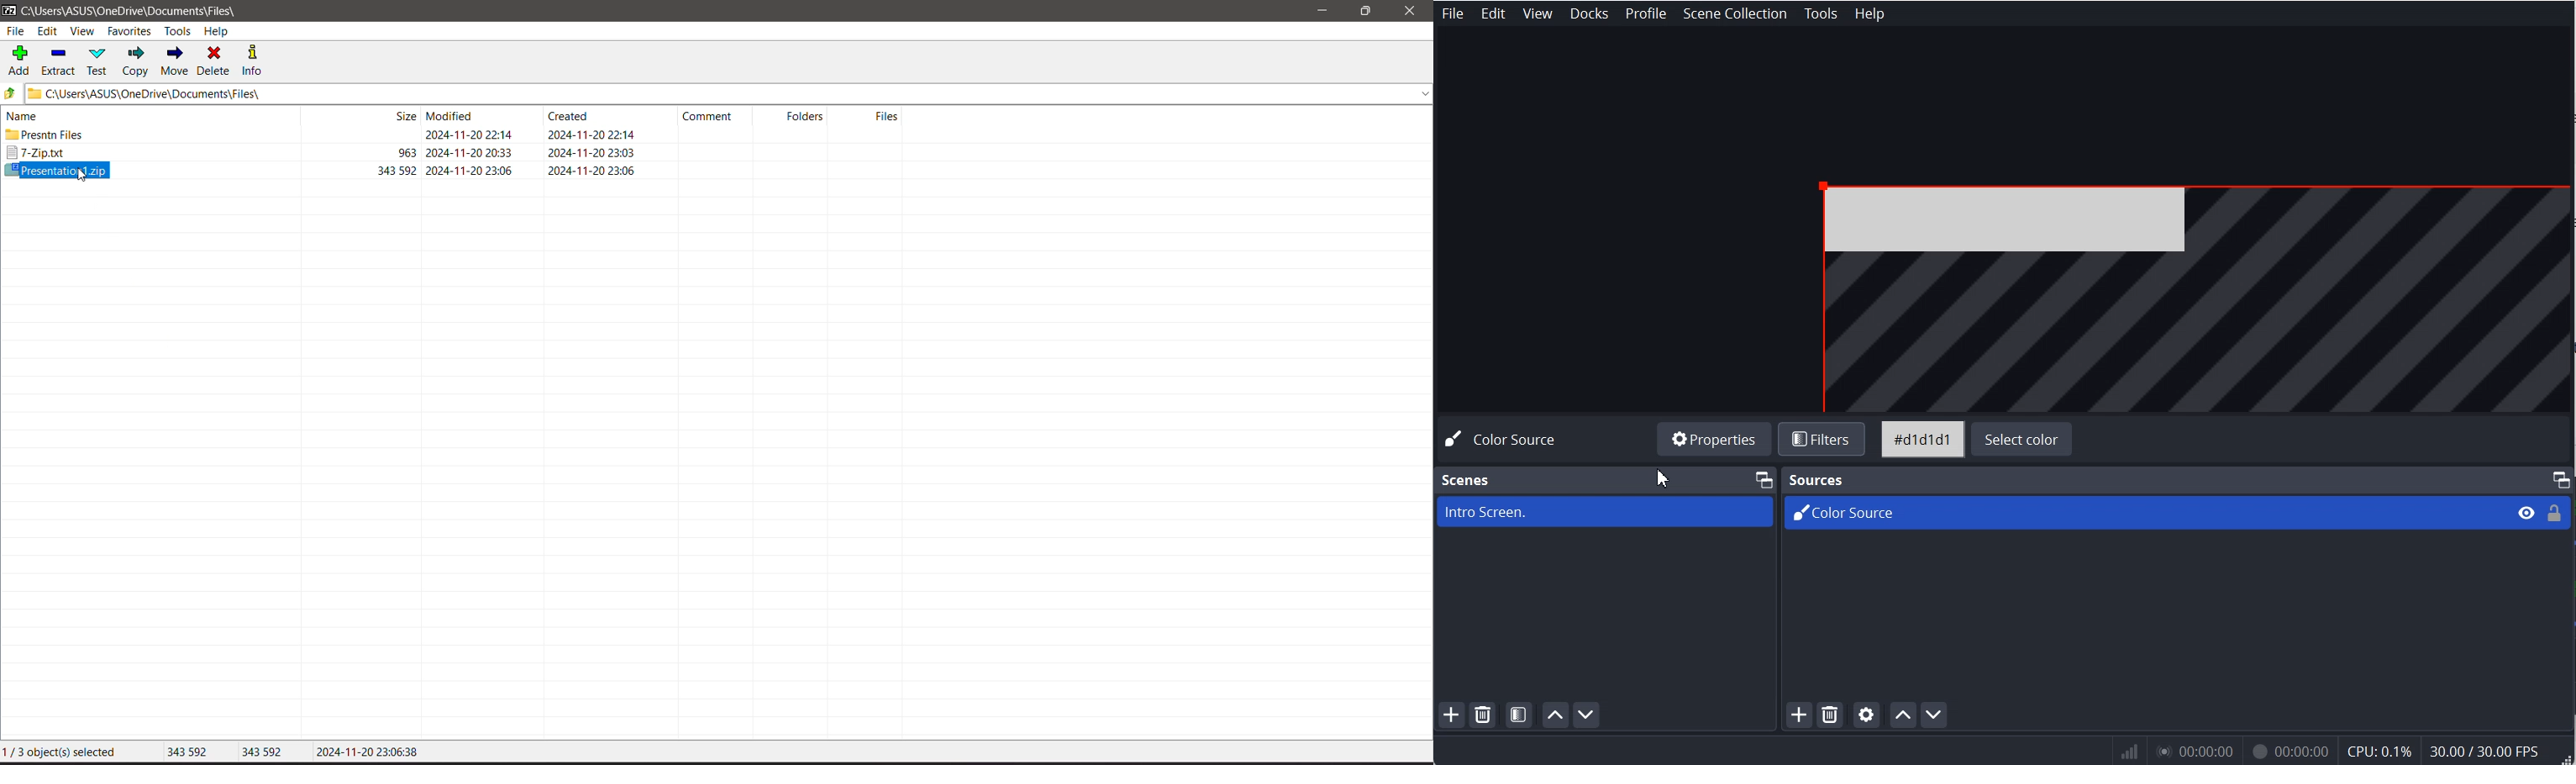 The image size is (2576, 784). What do you see at coordinates (1936, 715) in the screenshot?
I see `Move Source Down` at bounding box center [1936, 715].